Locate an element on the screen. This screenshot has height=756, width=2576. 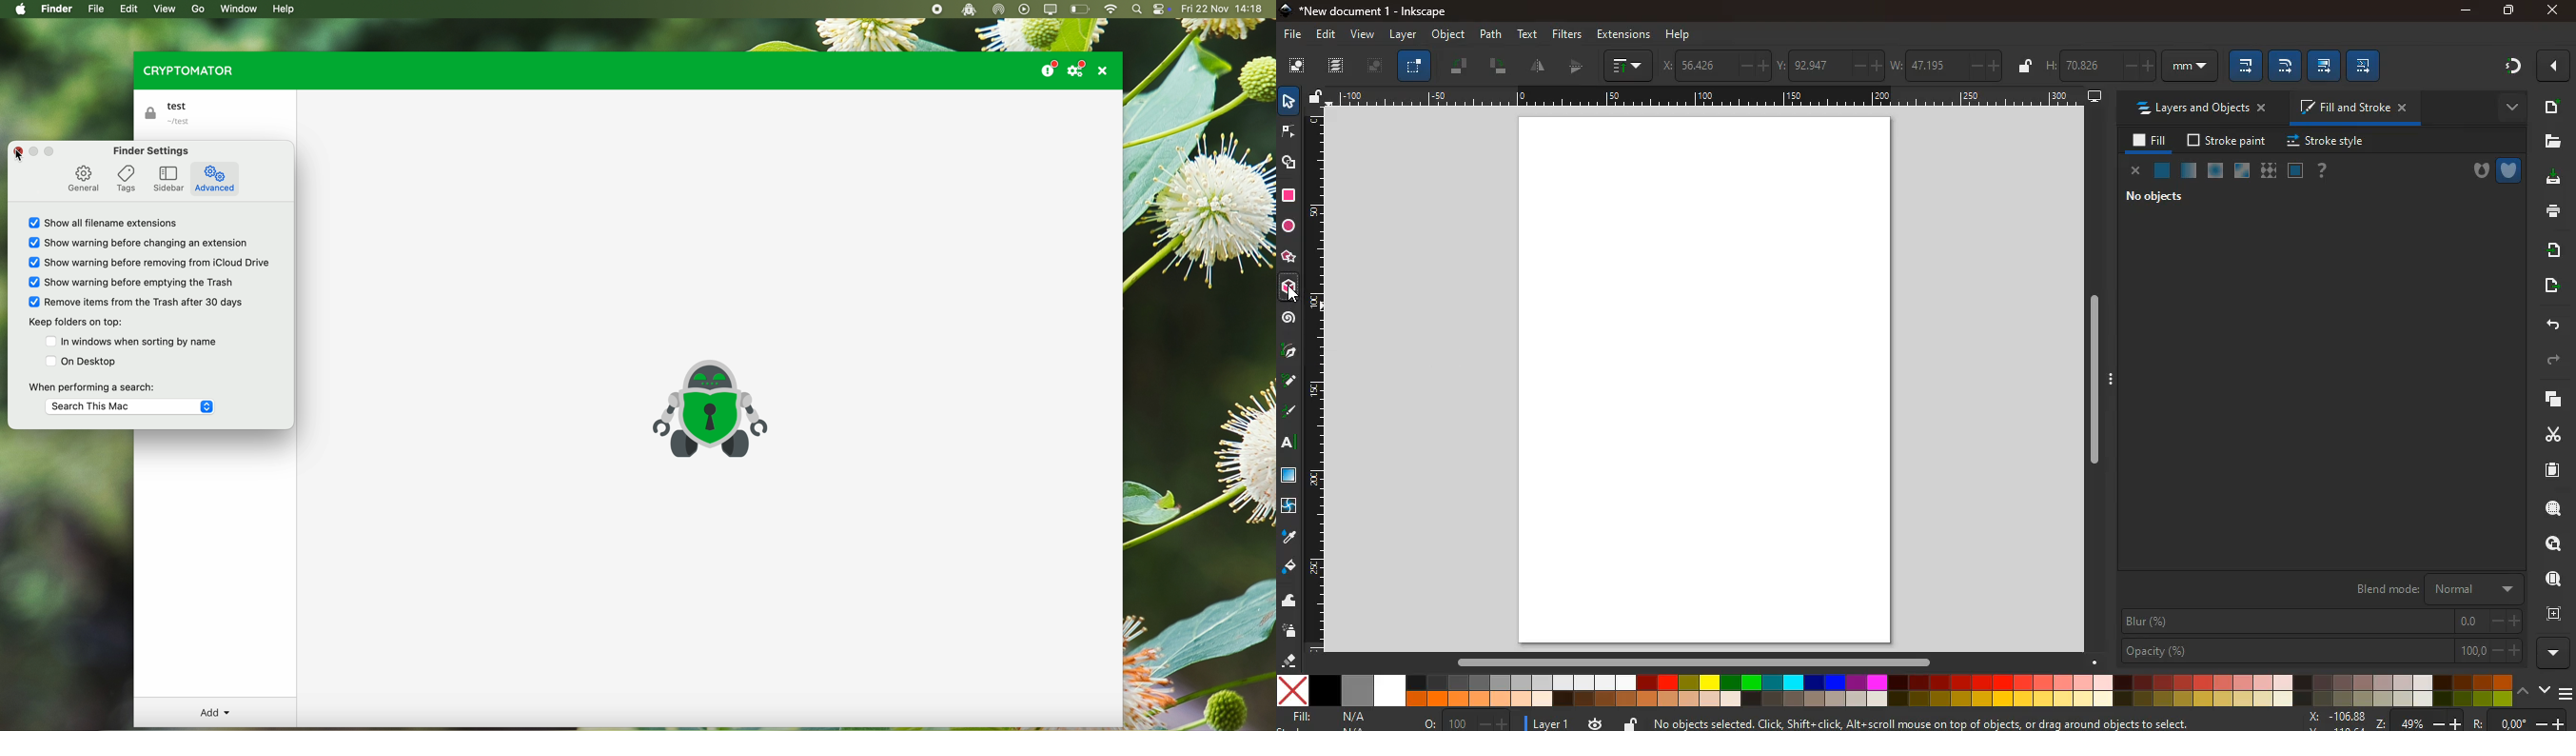
help is located at coordinates (2323, 170).